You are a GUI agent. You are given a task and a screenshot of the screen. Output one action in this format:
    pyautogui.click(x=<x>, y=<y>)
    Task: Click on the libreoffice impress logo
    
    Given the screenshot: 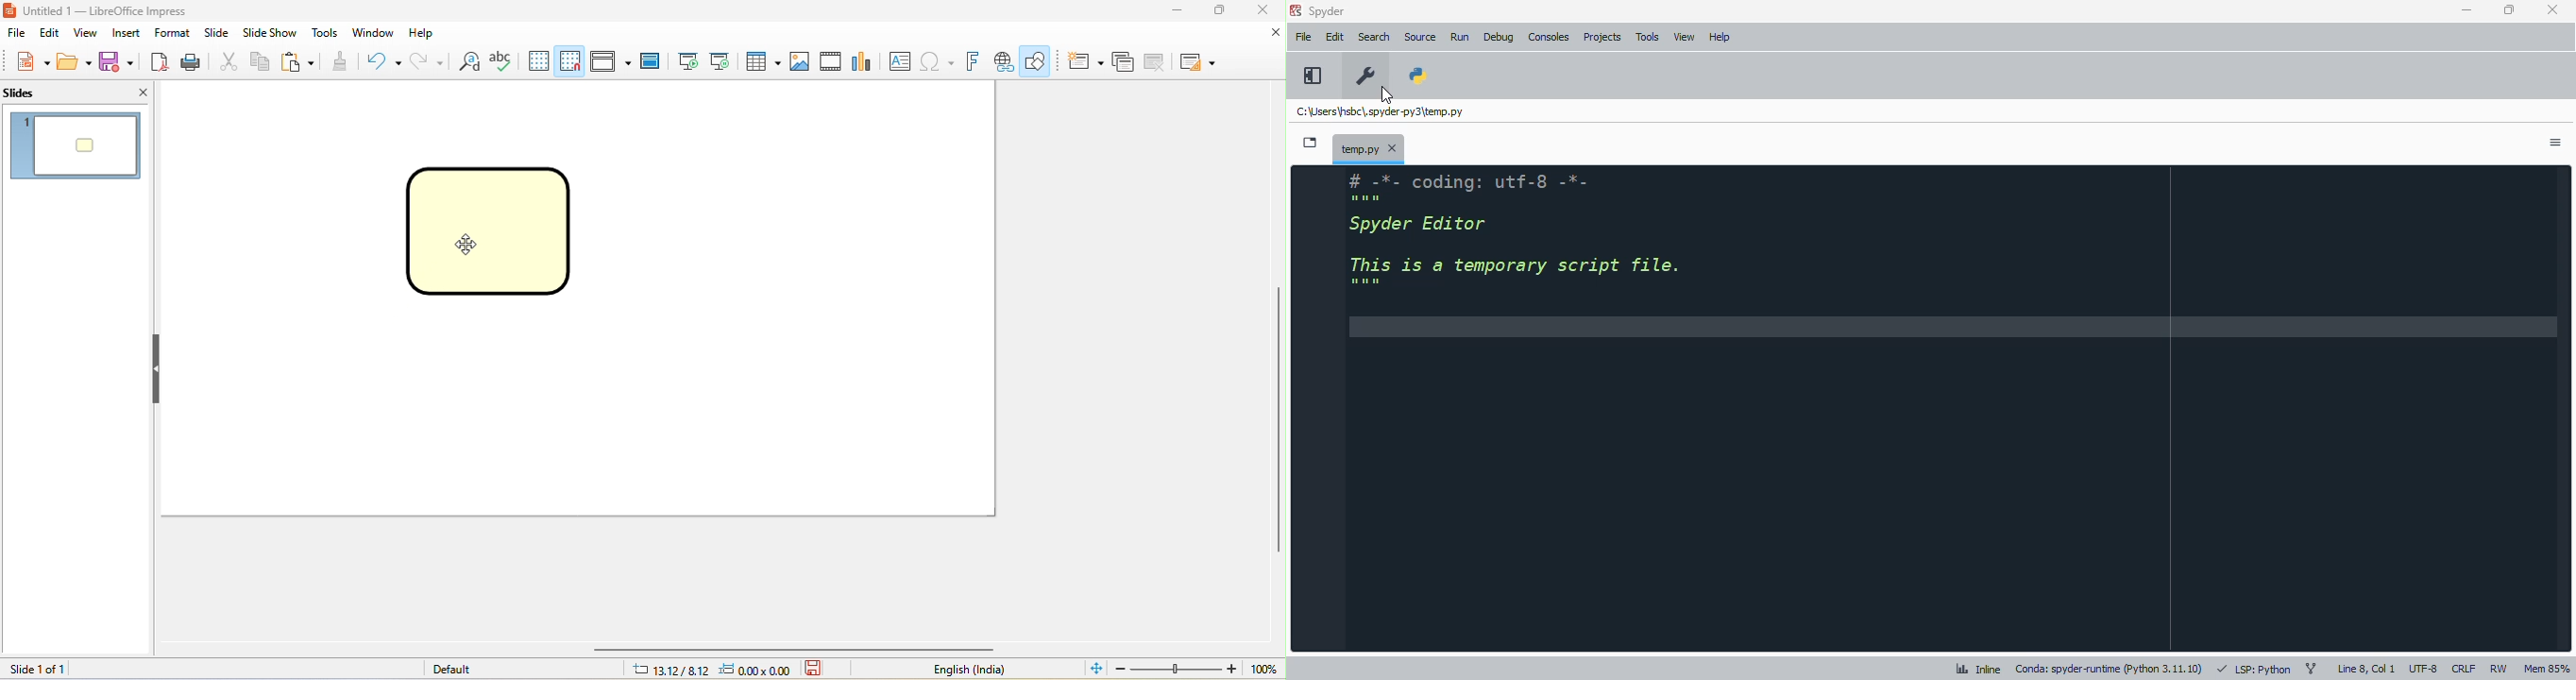 What is the action you would take?
    pyautogui.click(x=9, y=10)
    